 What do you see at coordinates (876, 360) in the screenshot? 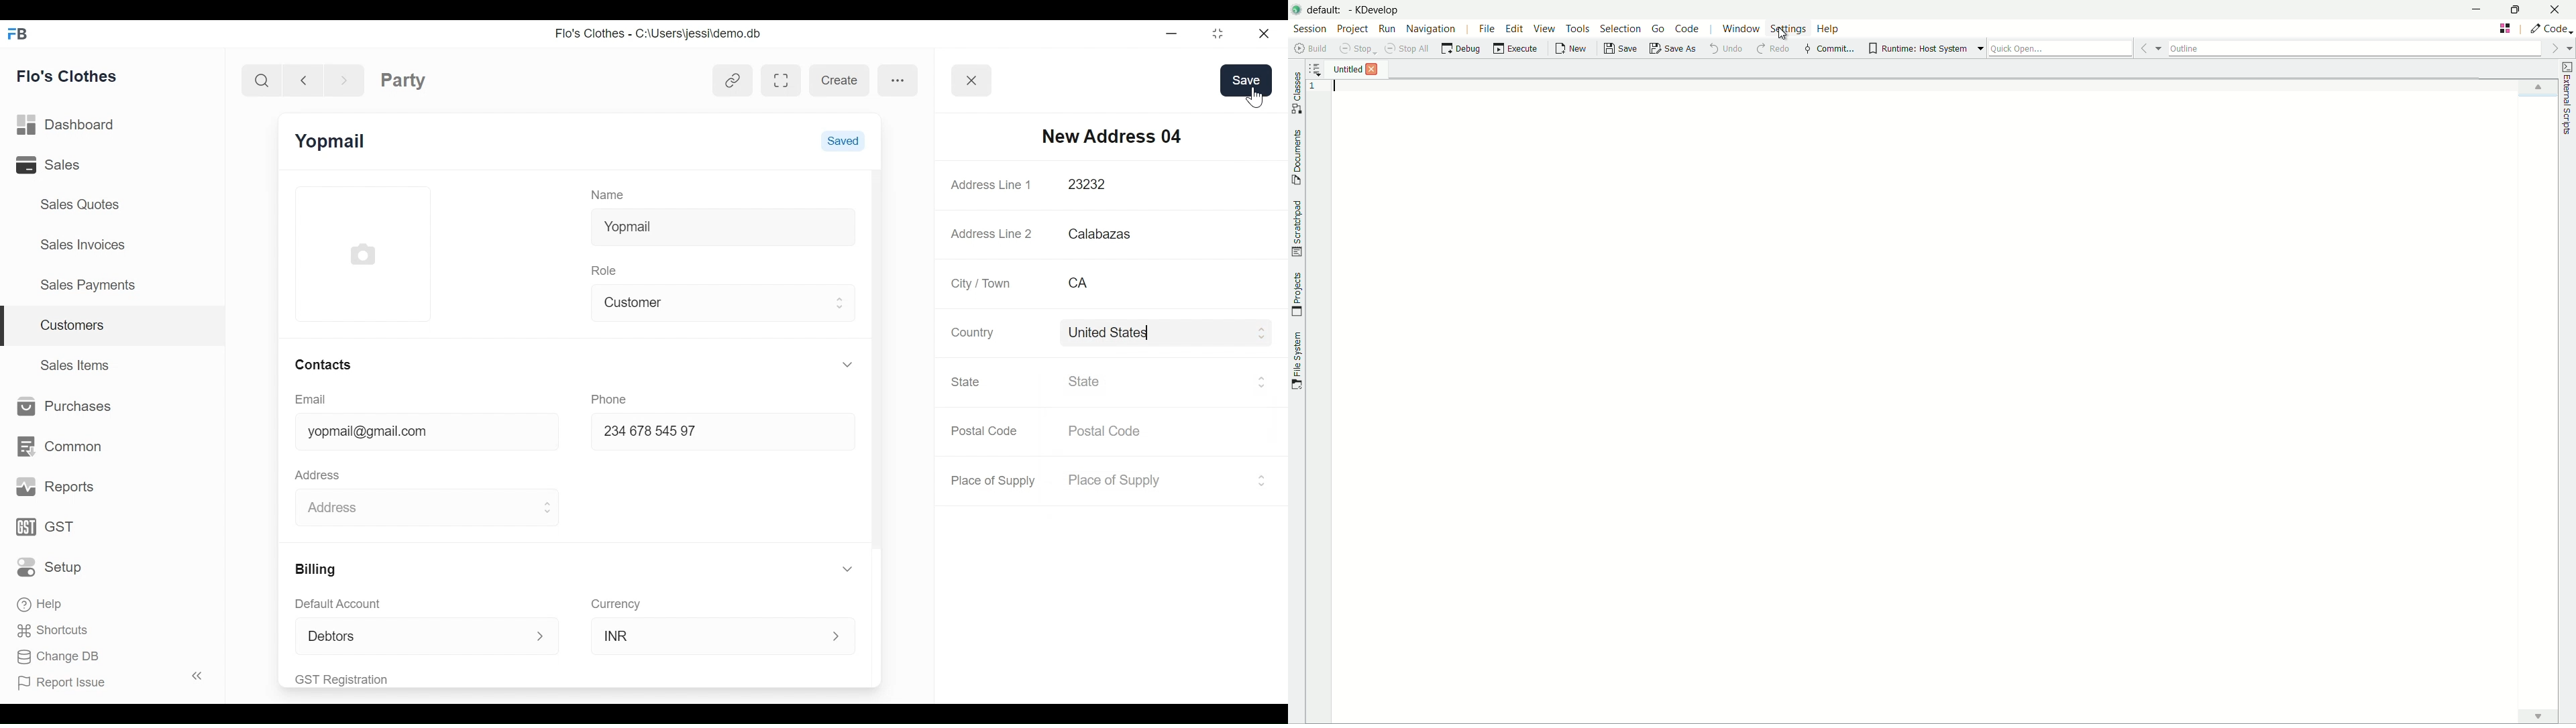
I see `Vertical Scroll bar` at bounding box center [876, 360].